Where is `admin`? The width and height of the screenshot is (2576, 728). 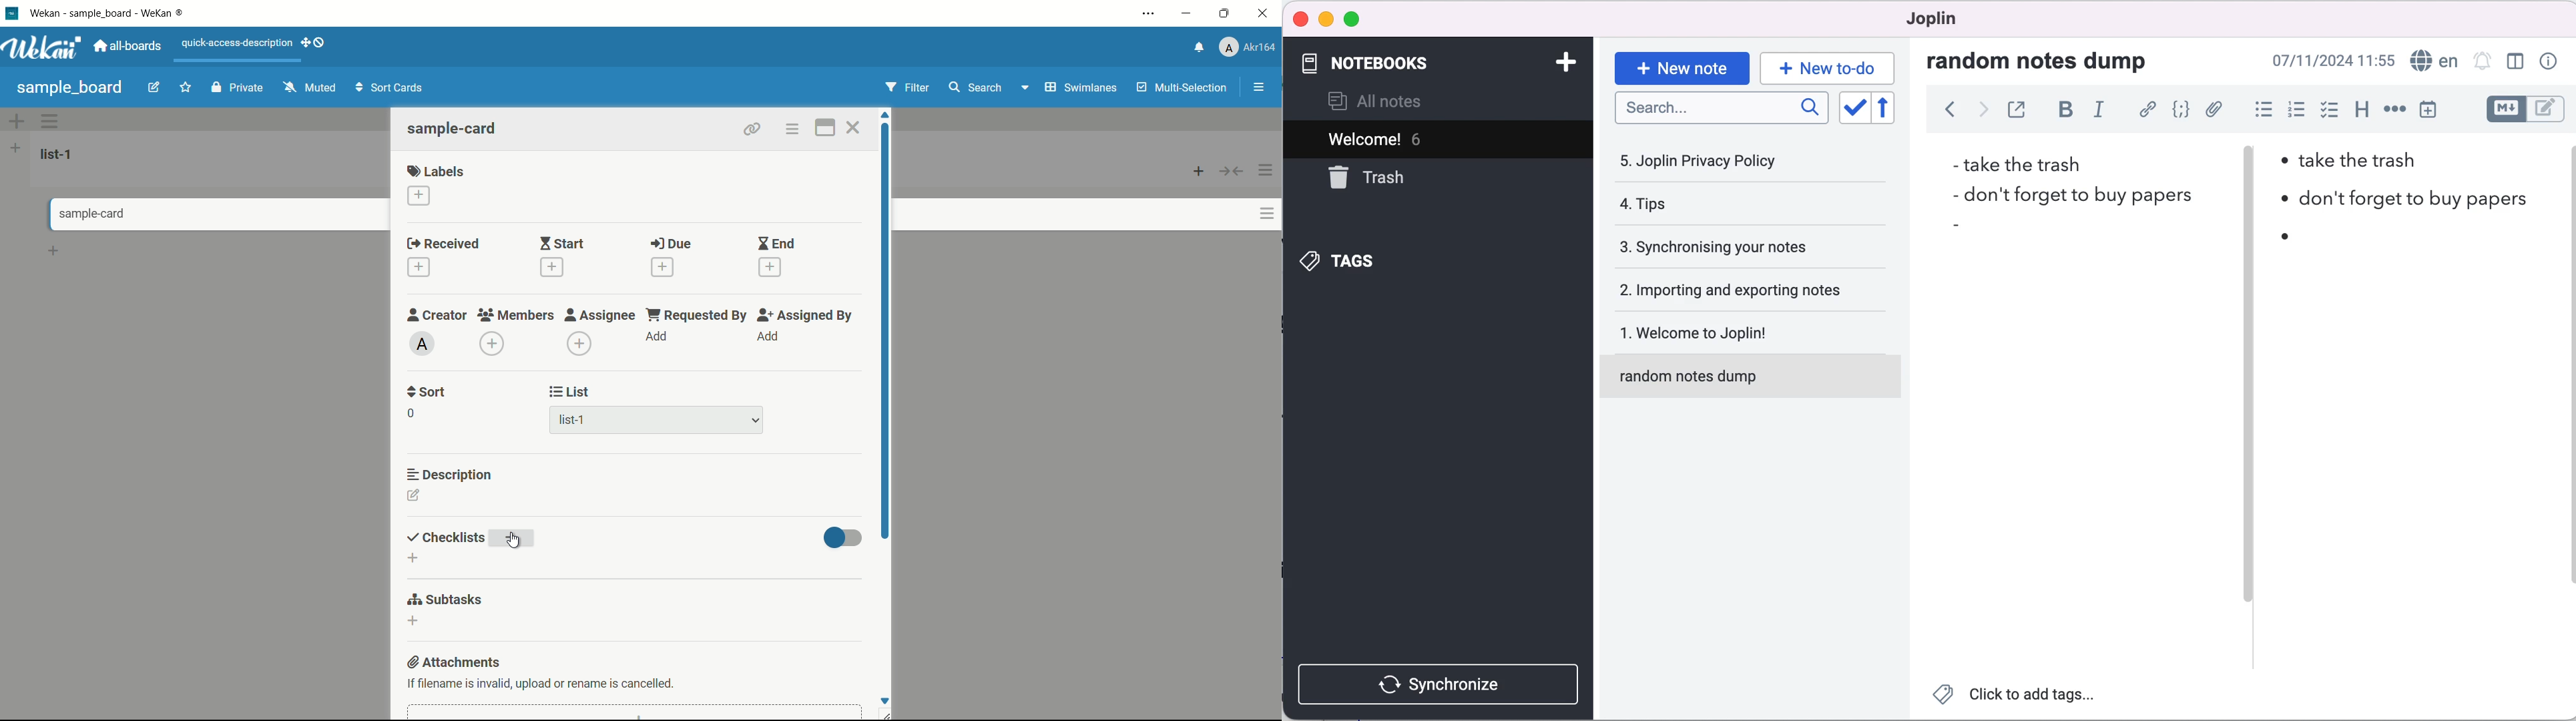 admin is located at coordinates (423, 344).